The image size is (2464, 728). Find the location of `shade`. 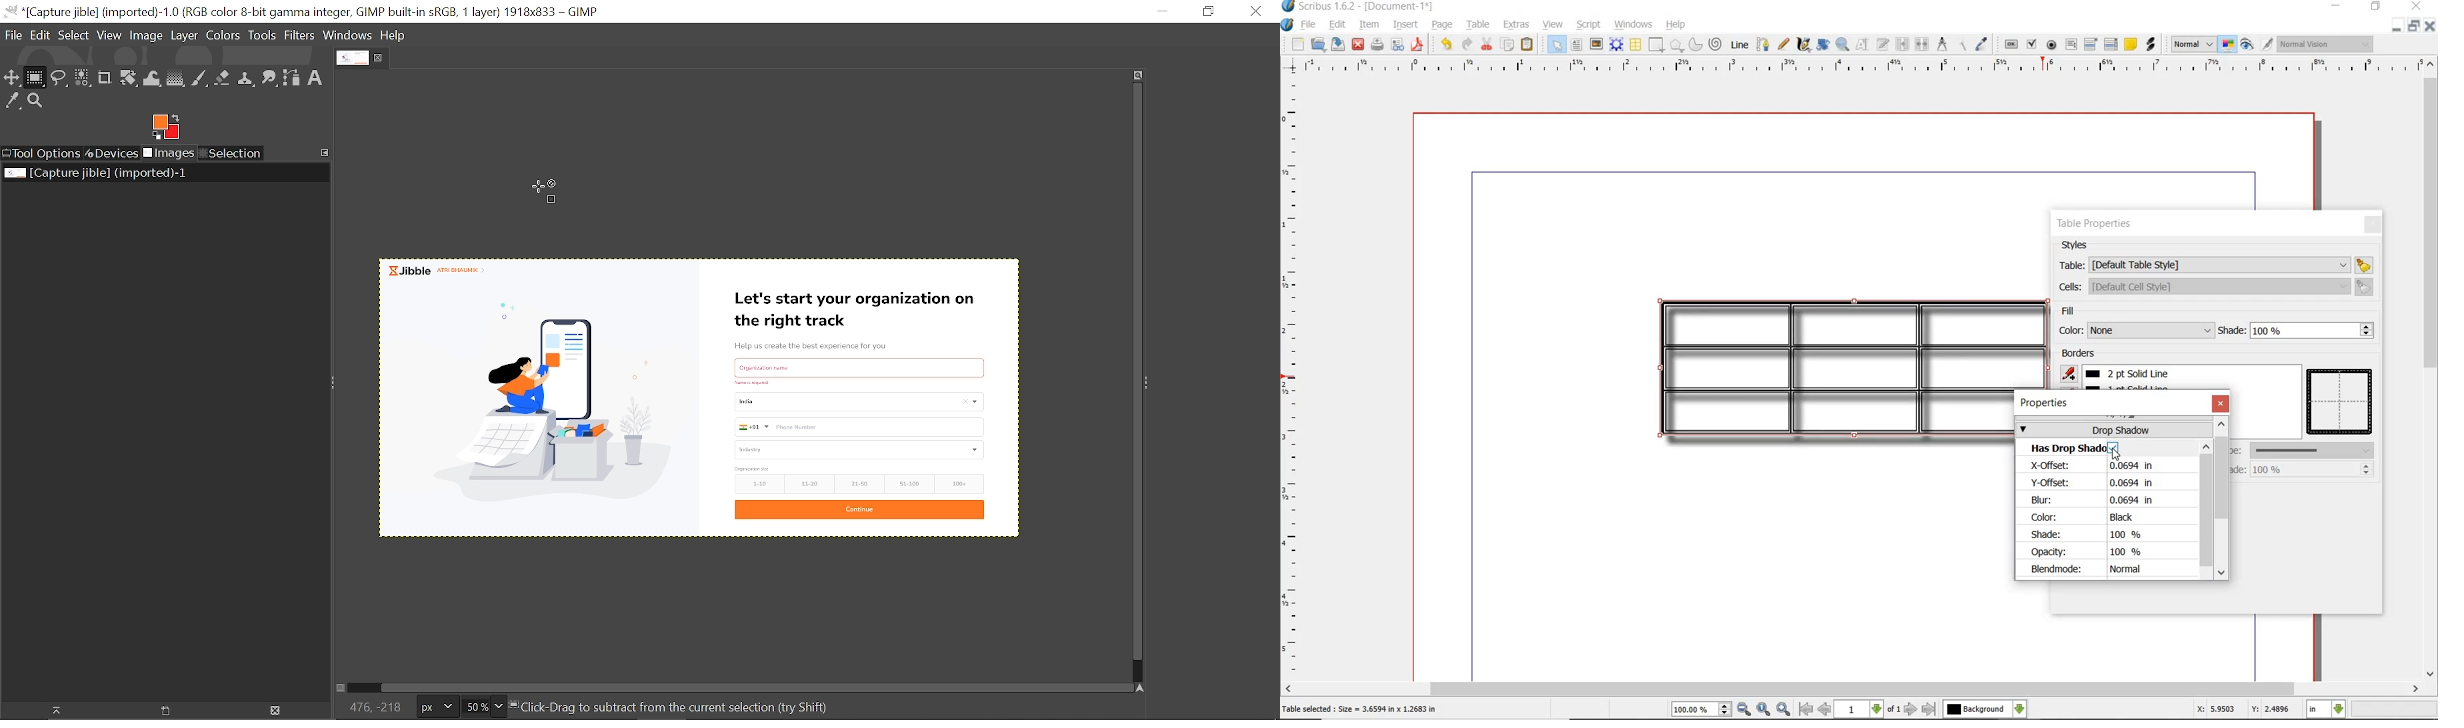

shade is located at coordinates (2297, 330).